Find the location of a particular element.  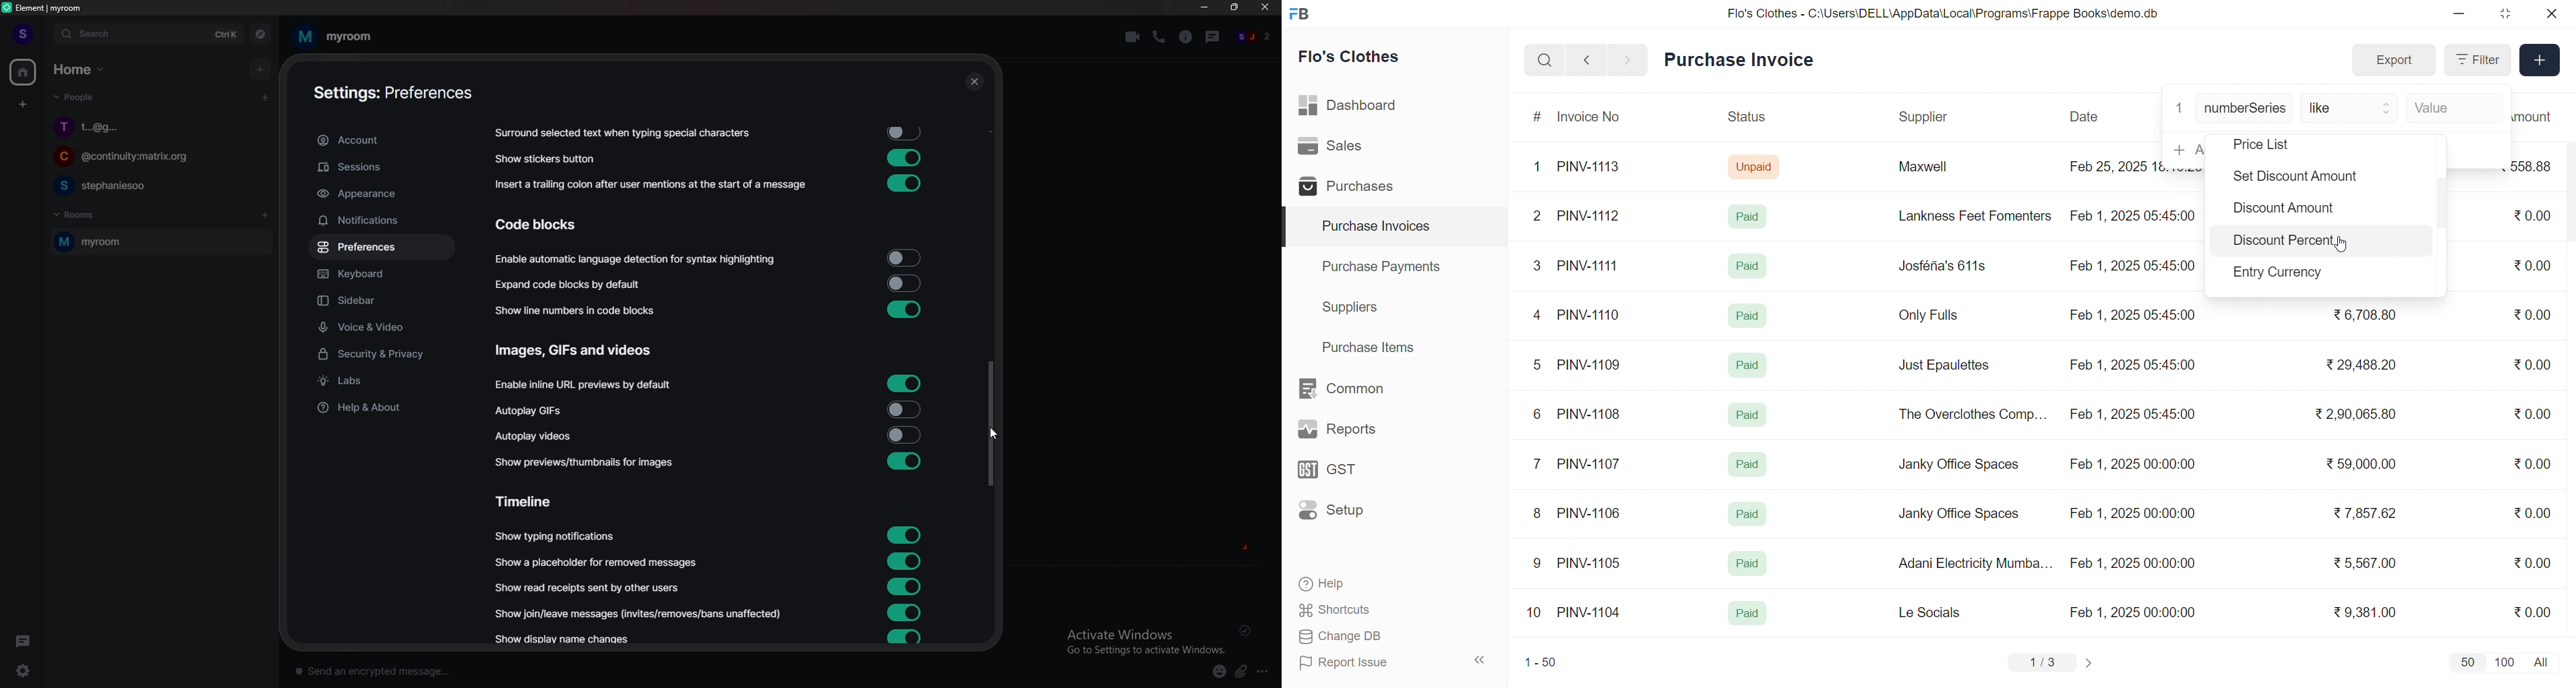

toggle is located at coordinates (905, 434).